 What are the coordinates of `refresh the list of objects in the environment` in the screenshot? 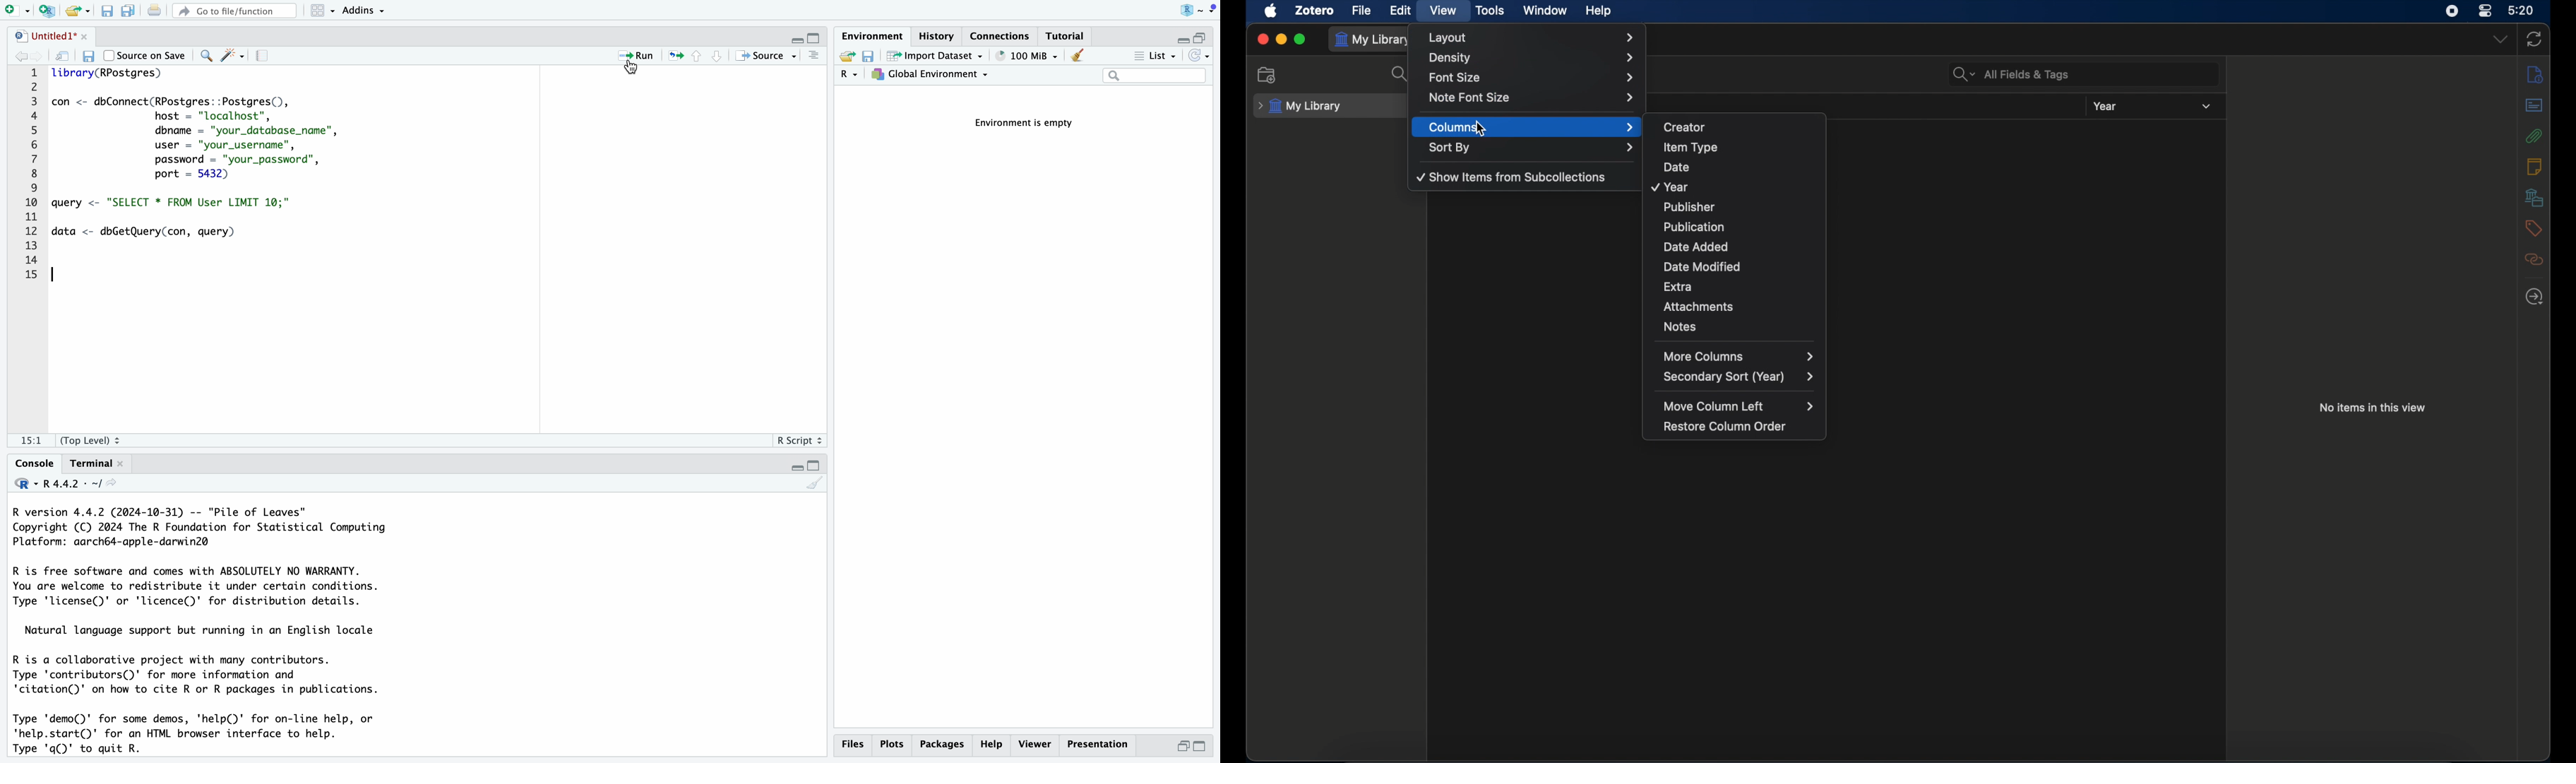 It's located at (1201, 58).